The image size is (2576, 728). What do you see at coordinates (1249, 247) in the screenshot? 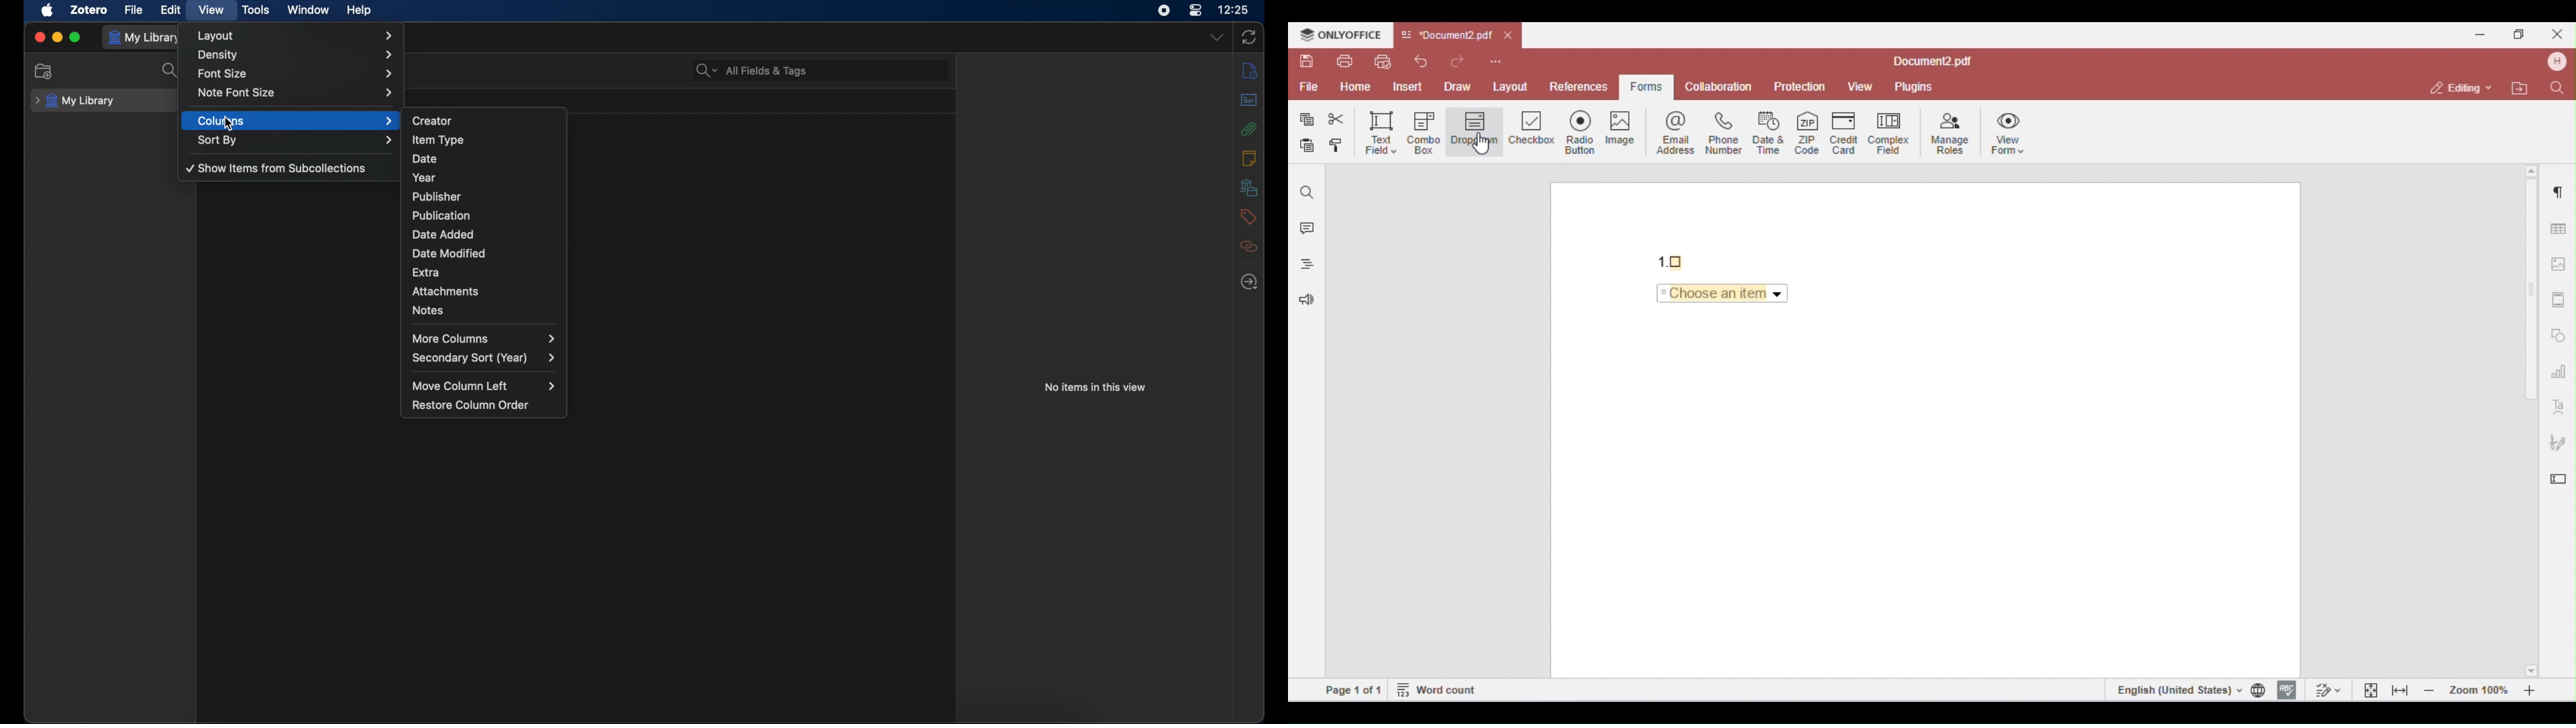
I see `related` at bounding box center [1249, 247].